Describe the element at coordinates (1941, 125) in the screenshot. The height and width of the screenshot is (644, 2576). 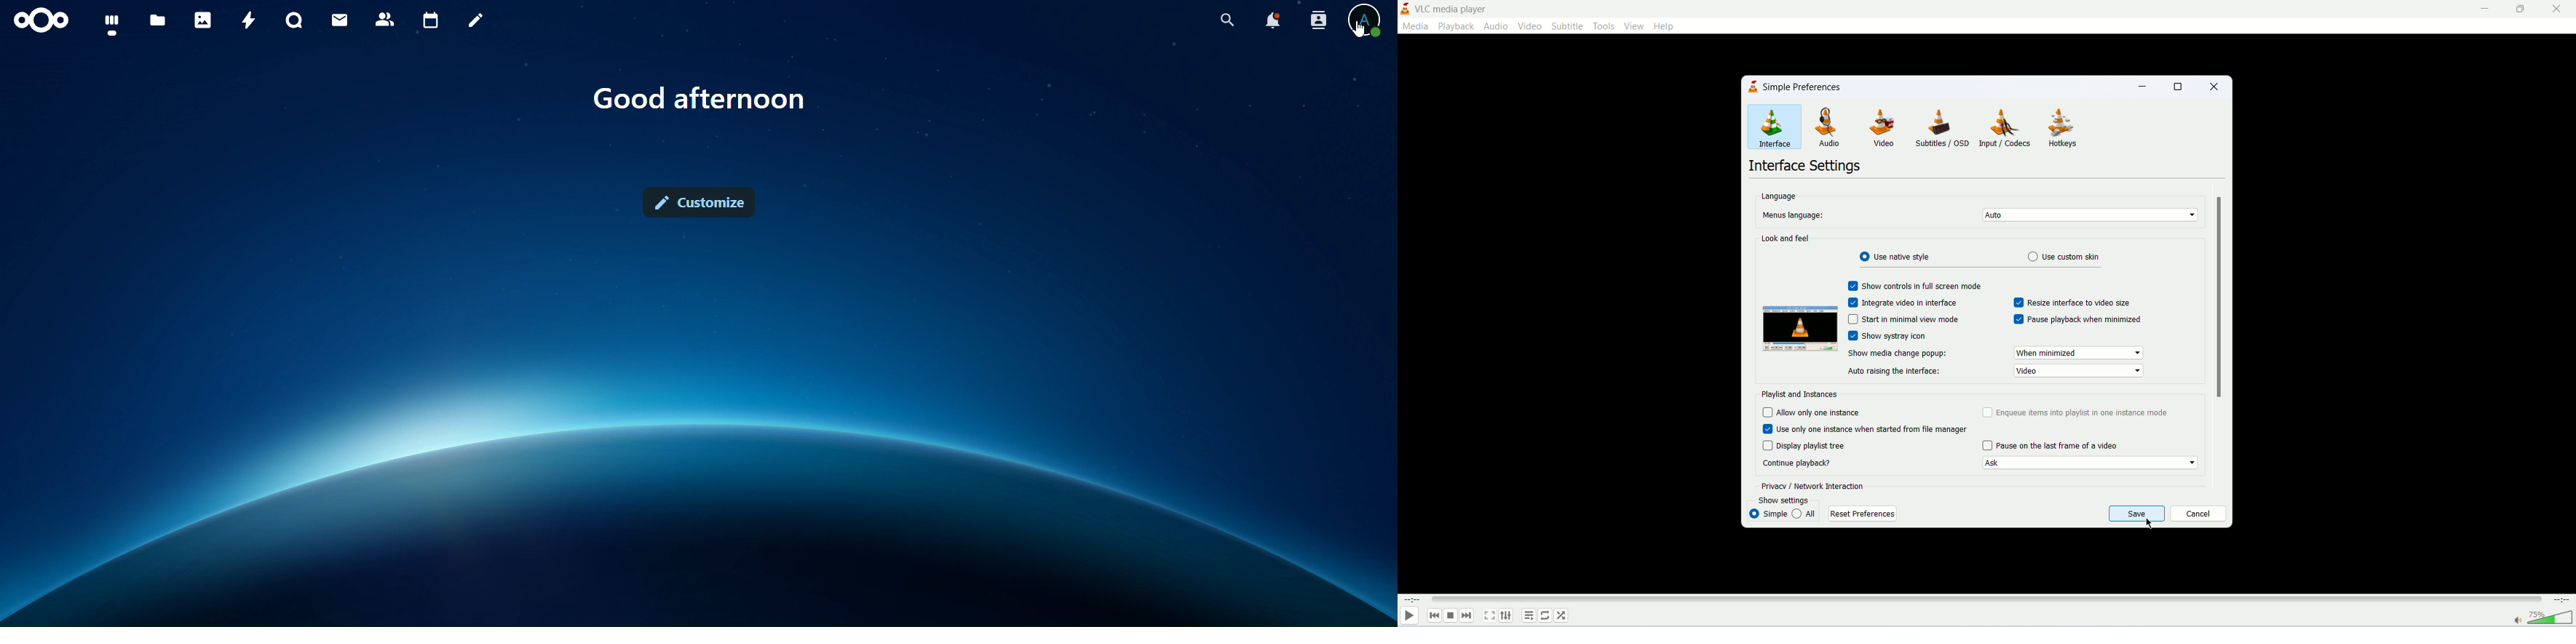
I see `subtitles/OSD` at that location.